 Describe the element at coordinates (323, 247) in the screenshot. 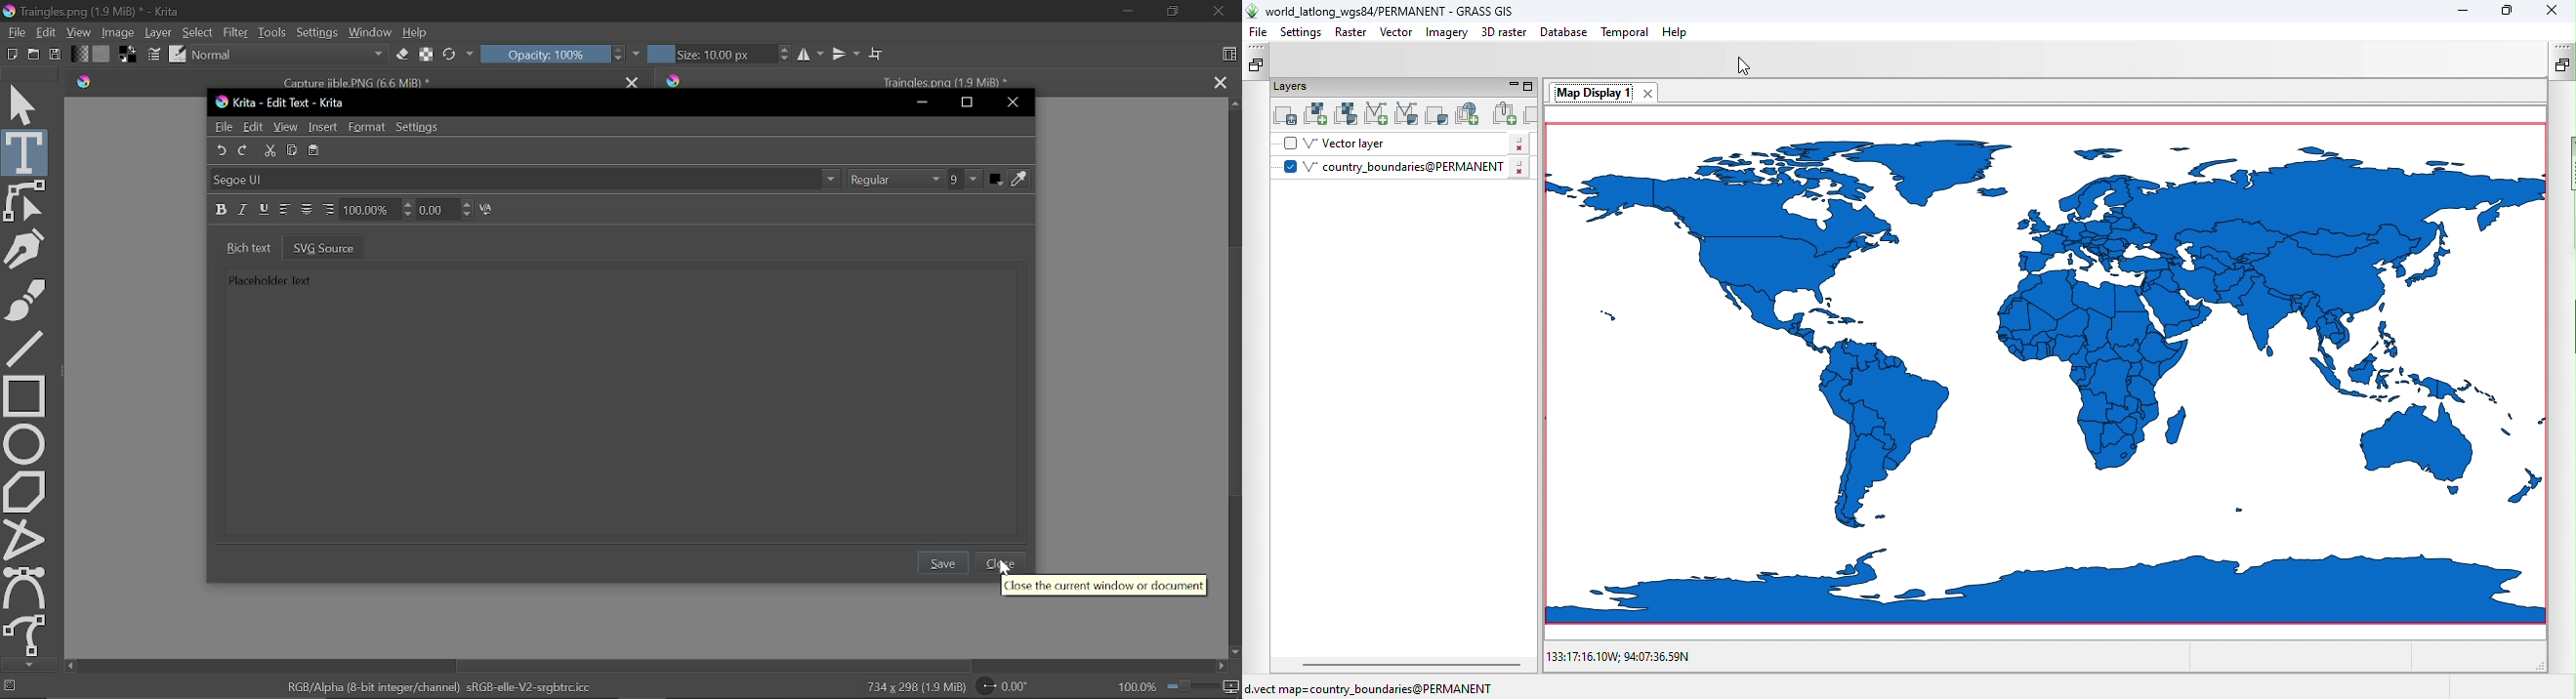

I see `SVG Source` at that location.